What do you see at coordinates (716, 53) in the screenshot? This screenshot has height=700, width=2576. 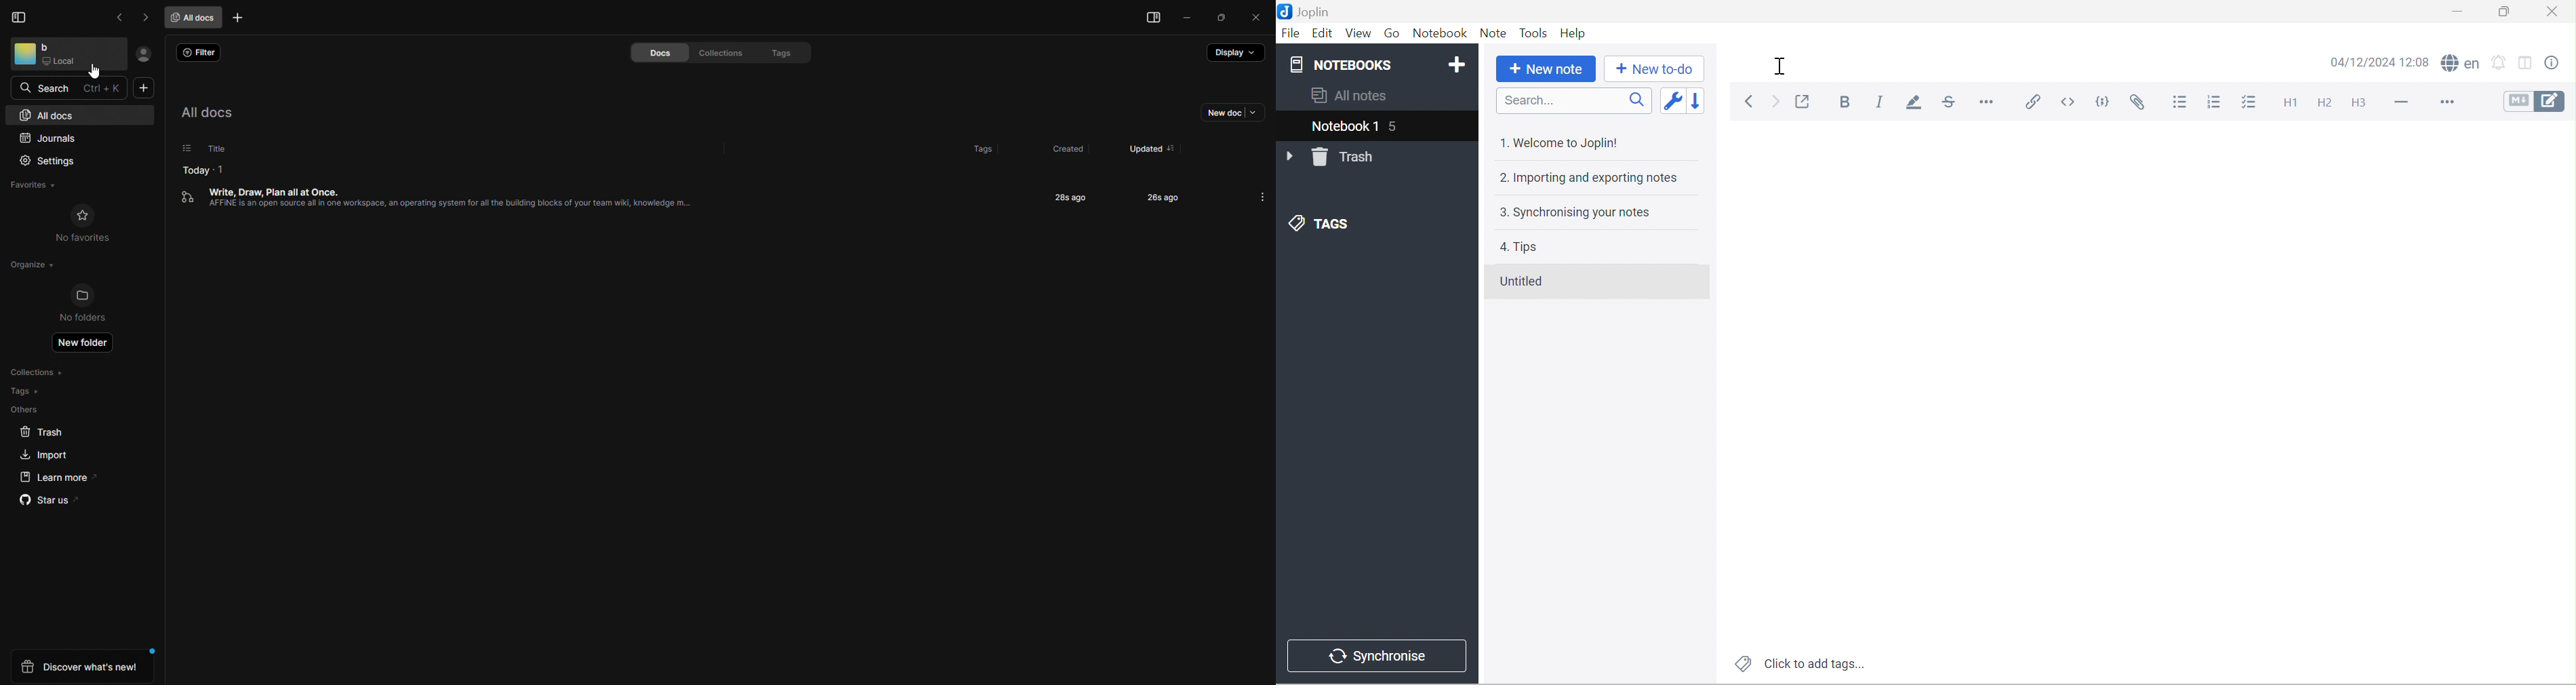 I see `collections` at bounding box center [716, 53].